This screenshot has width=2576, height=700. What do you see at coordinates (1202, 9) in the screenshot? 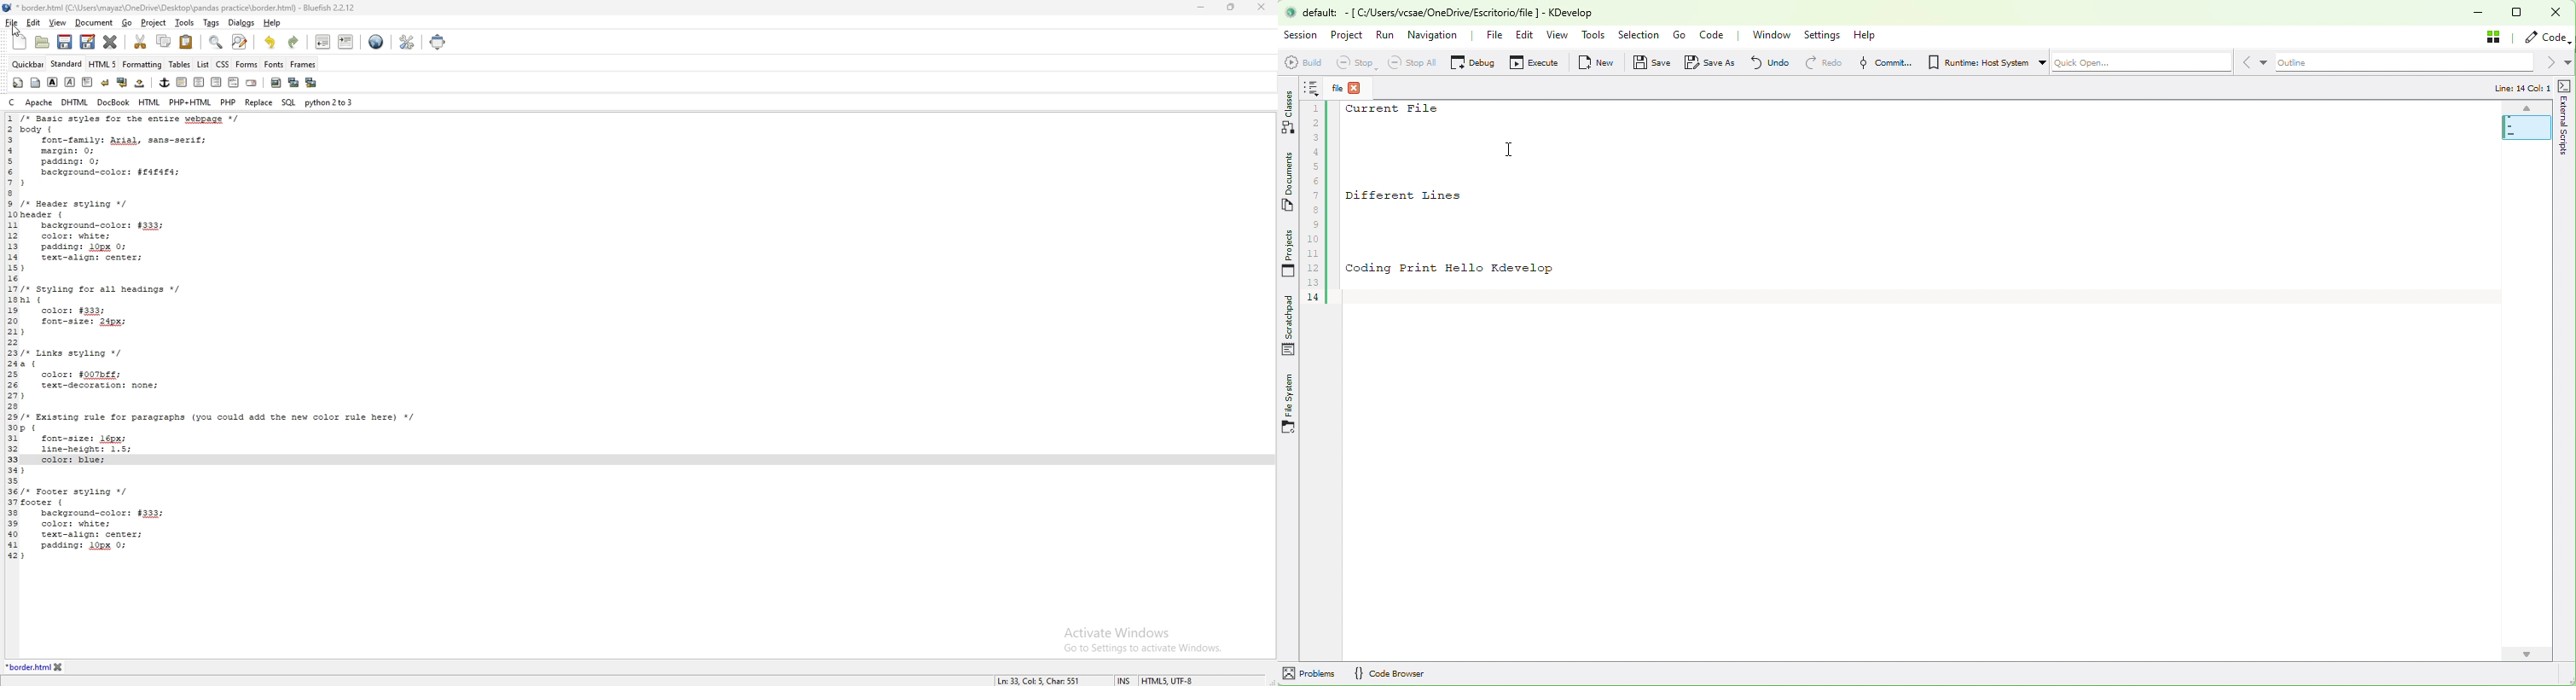
I see `minimize` at bounding box center [1202, 9].